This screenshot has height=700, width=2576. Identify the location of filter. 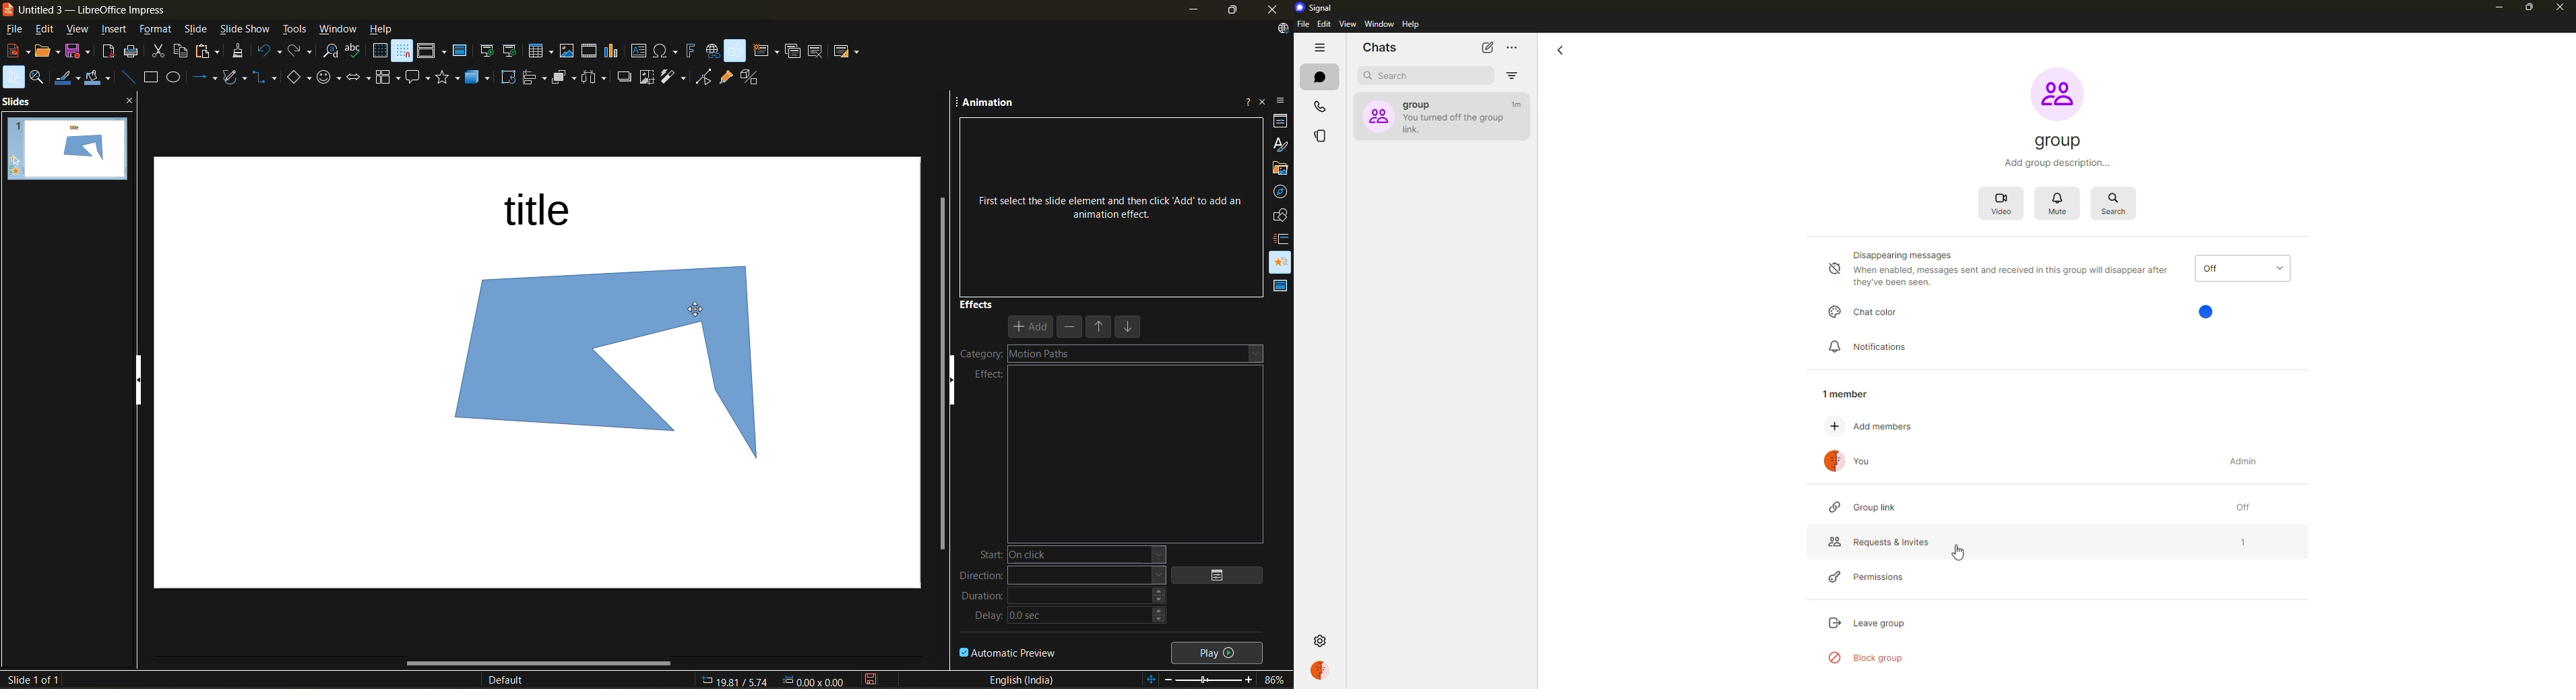
(1512, 76).